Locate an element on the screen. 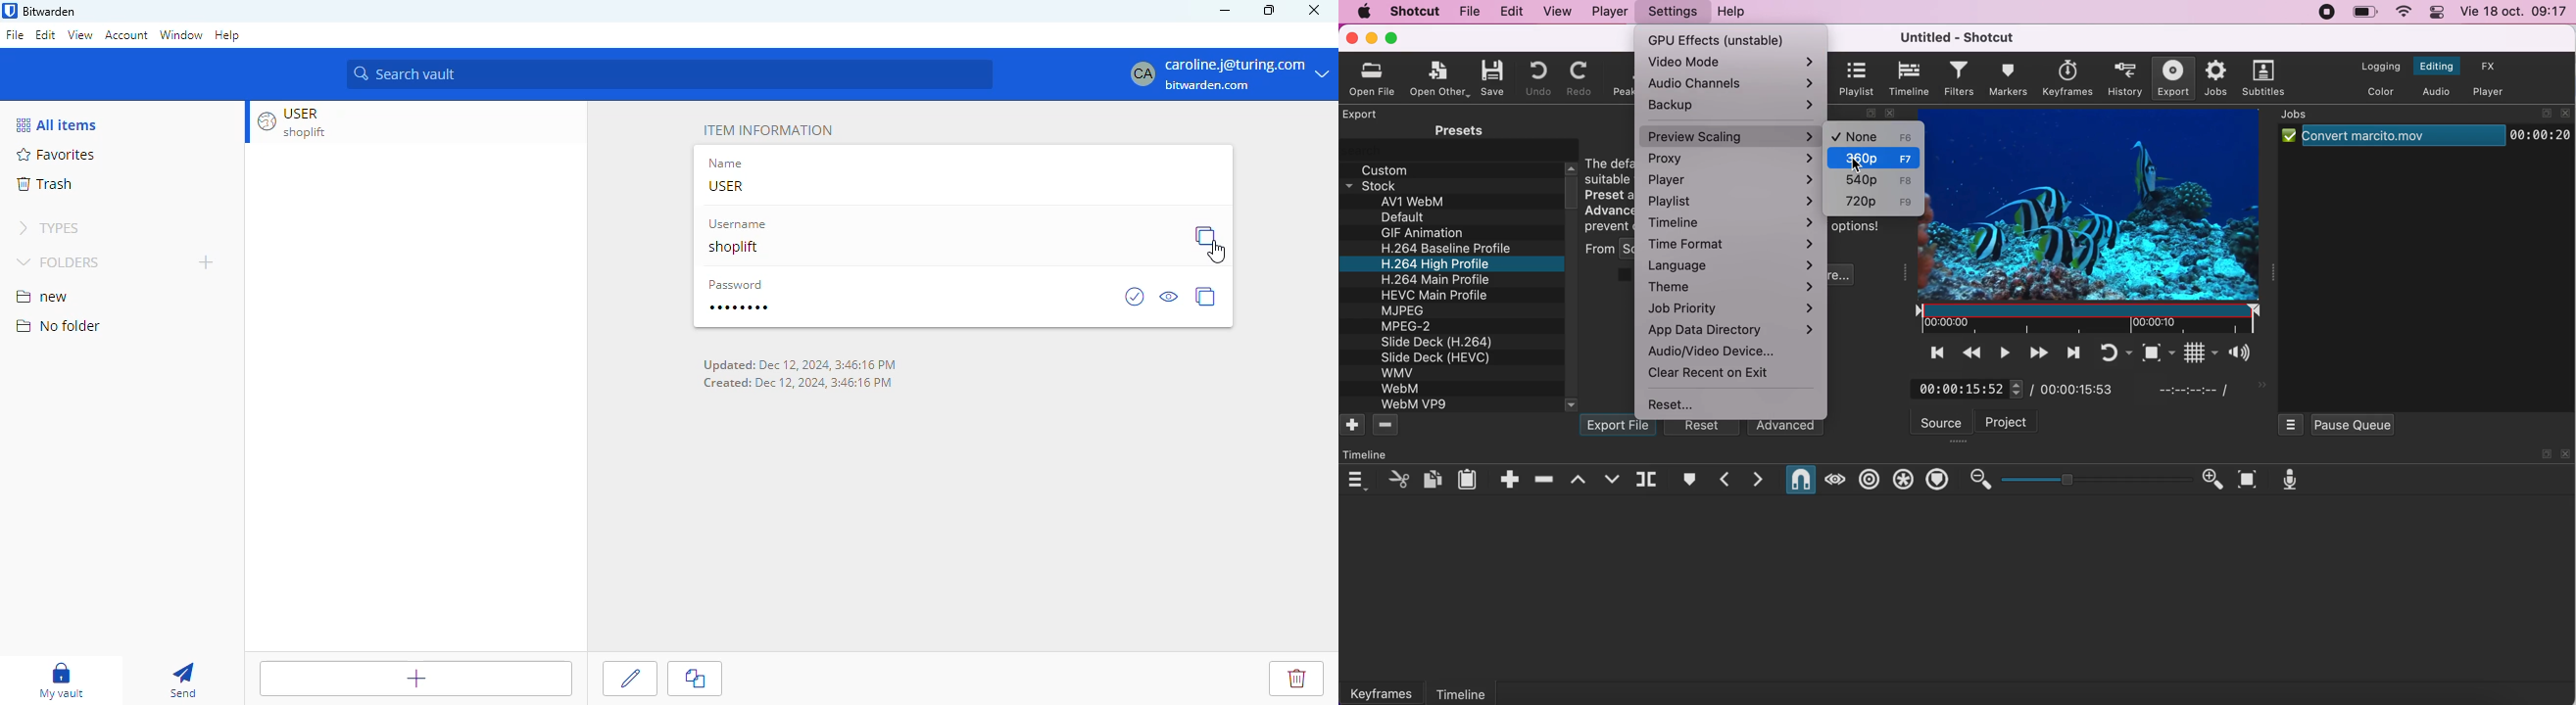 The width and height of the screenshot is (2576, 728). bitwarden is located at coordinates (49, 11).